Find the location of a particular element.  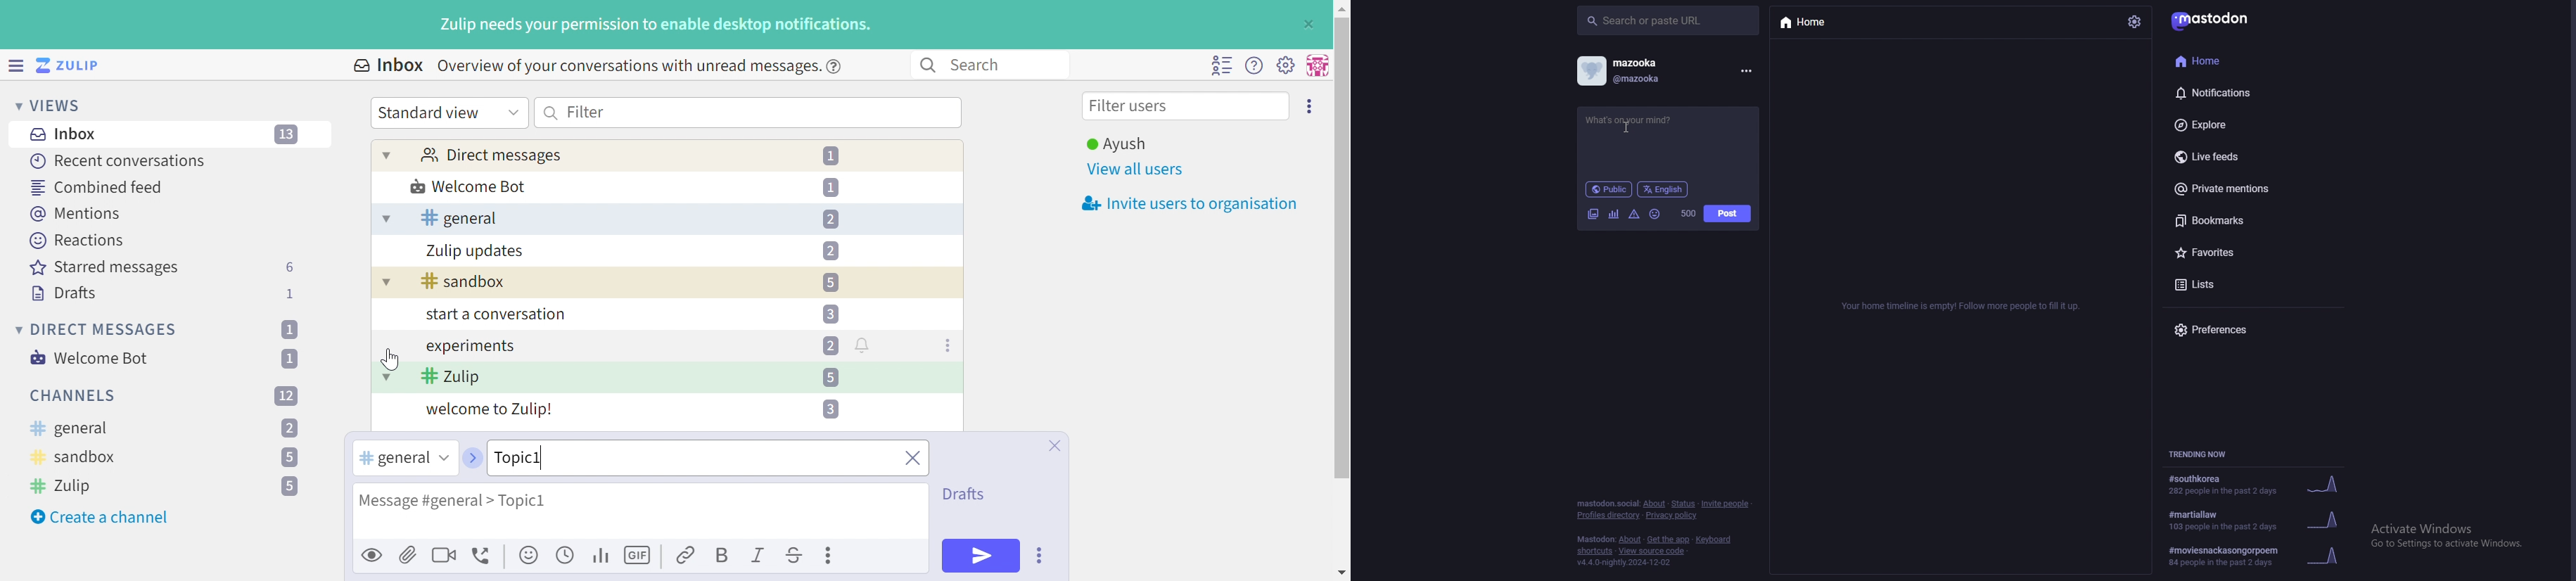

search is located at coordinates (1669, 20).